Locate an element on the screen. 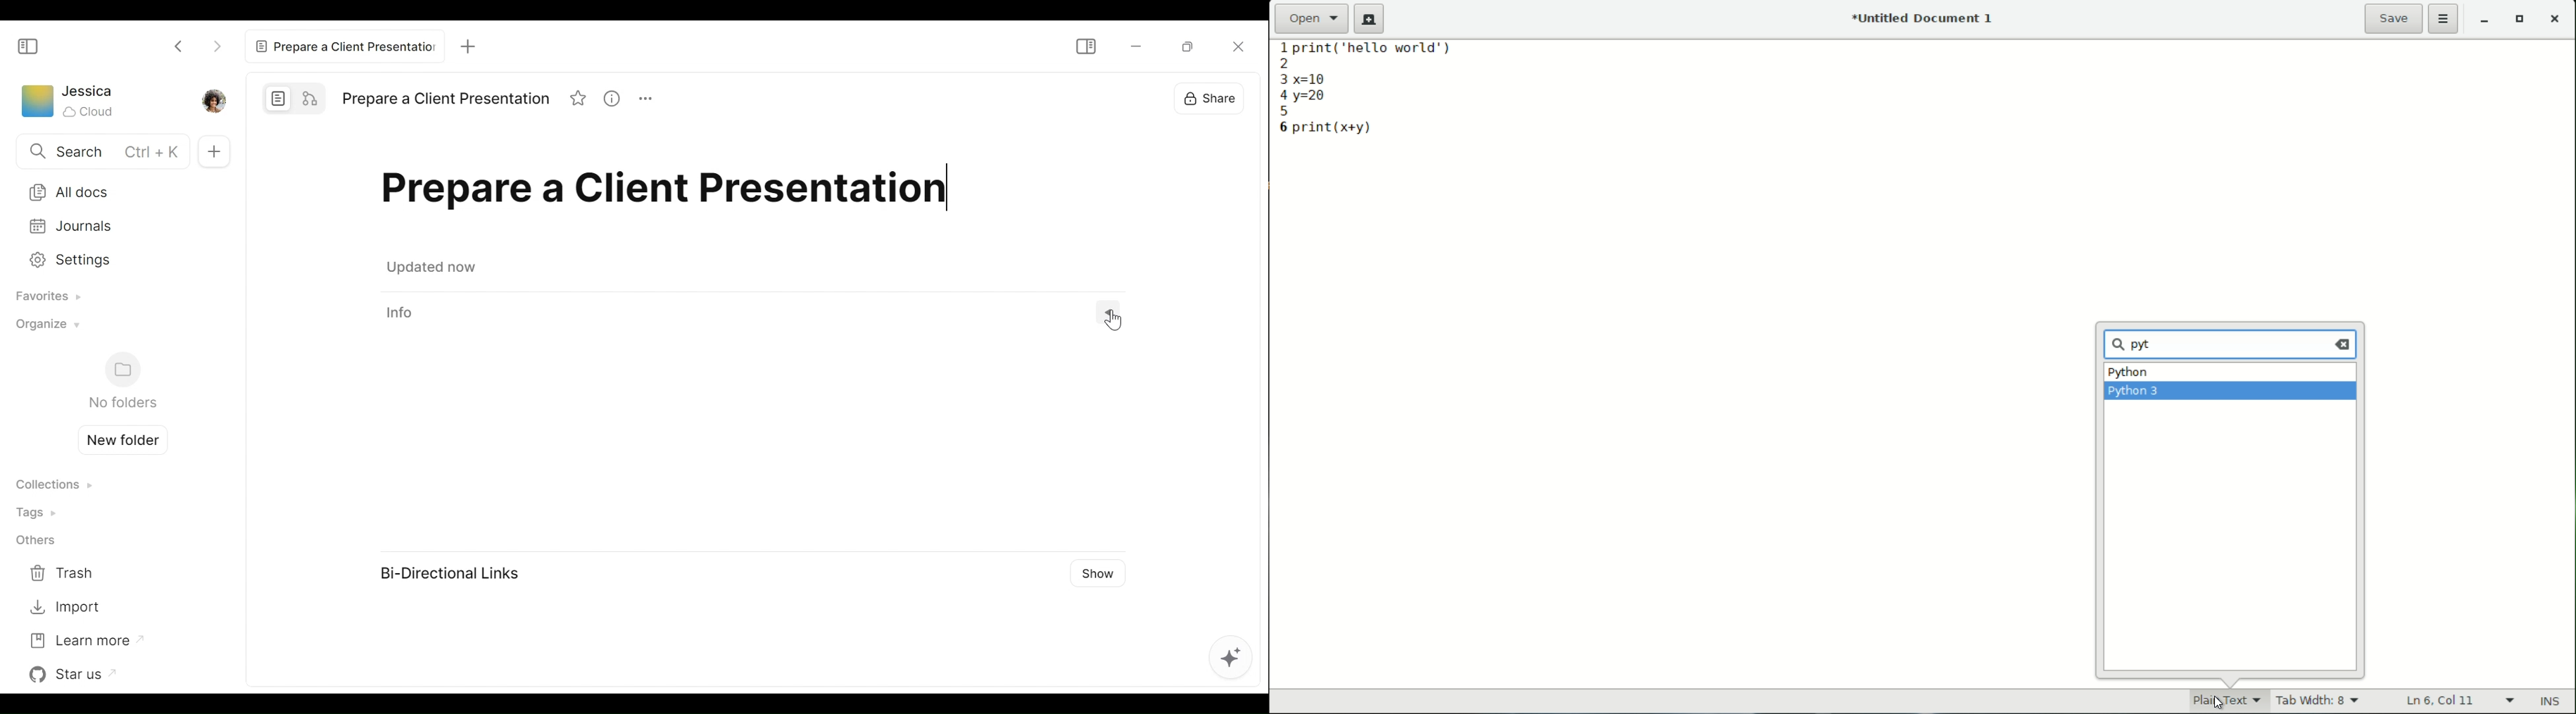 This screenshot has height=728, width=2576. x equation is located at coordinates (1322, 77).